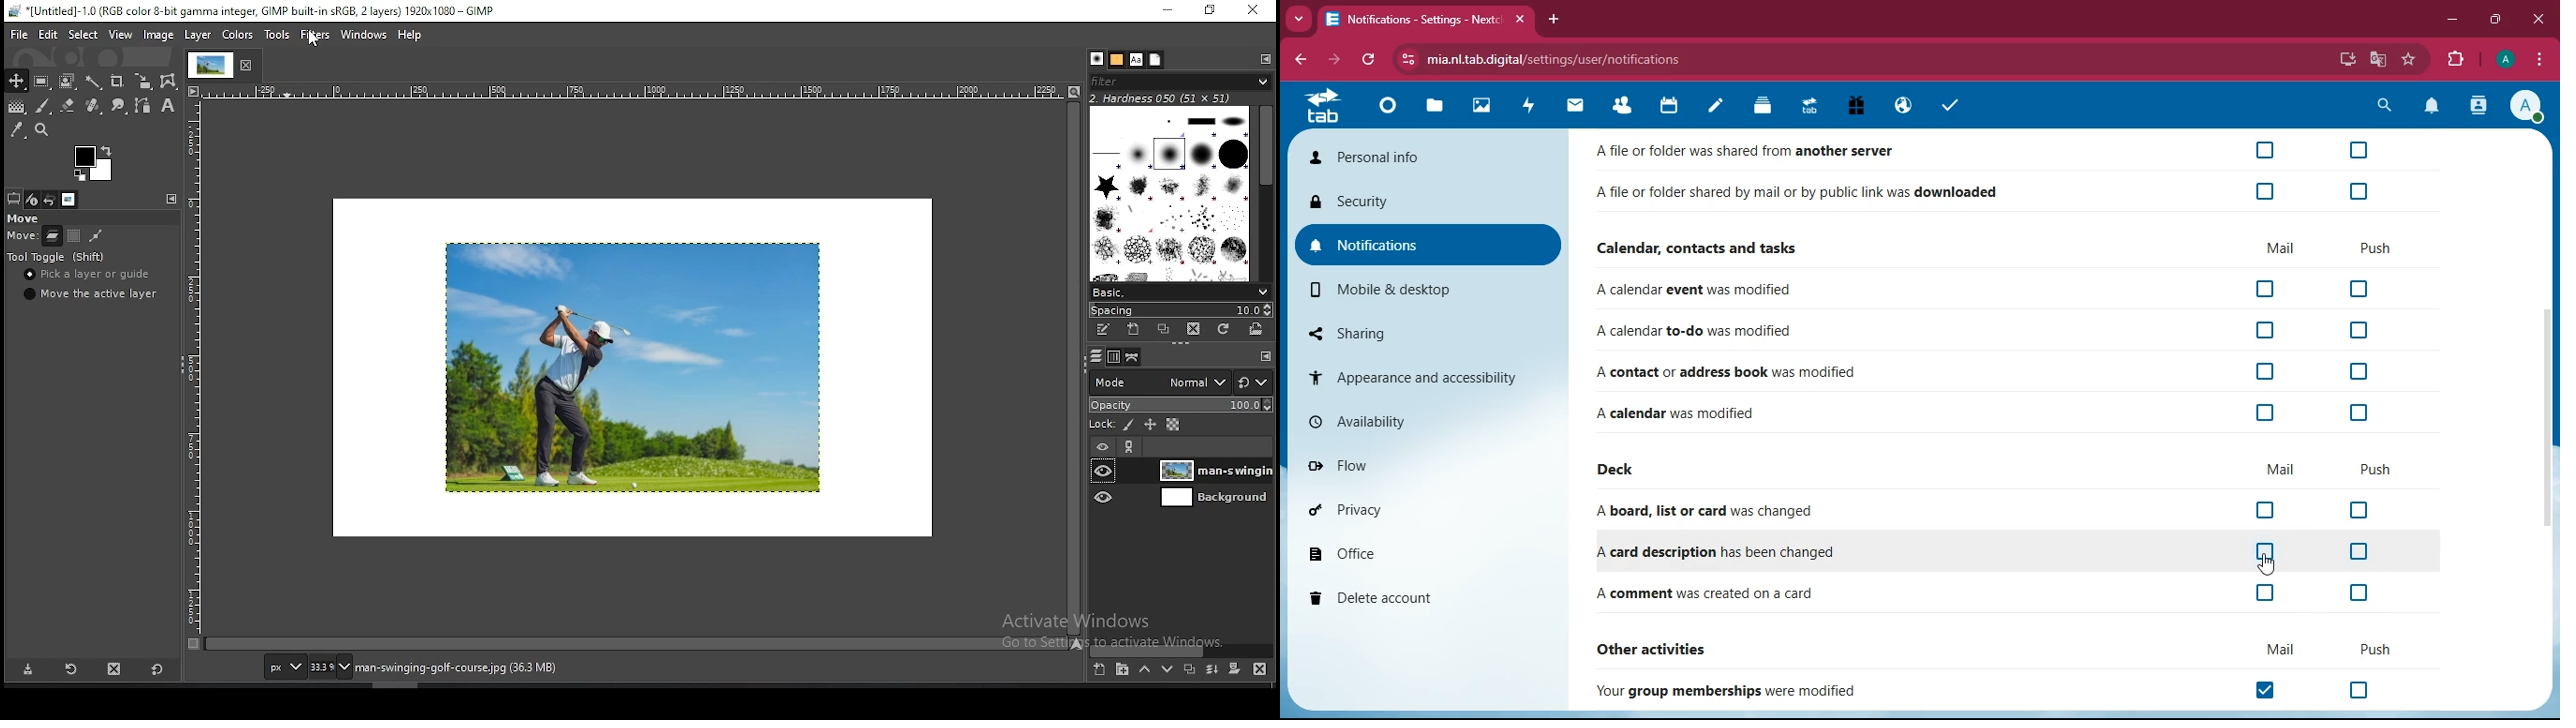 The height and width of the screenshot is (728, 2576). Describe the element at coordinates (1236, 669) in the screenshot. I see `add a mask` at that location.